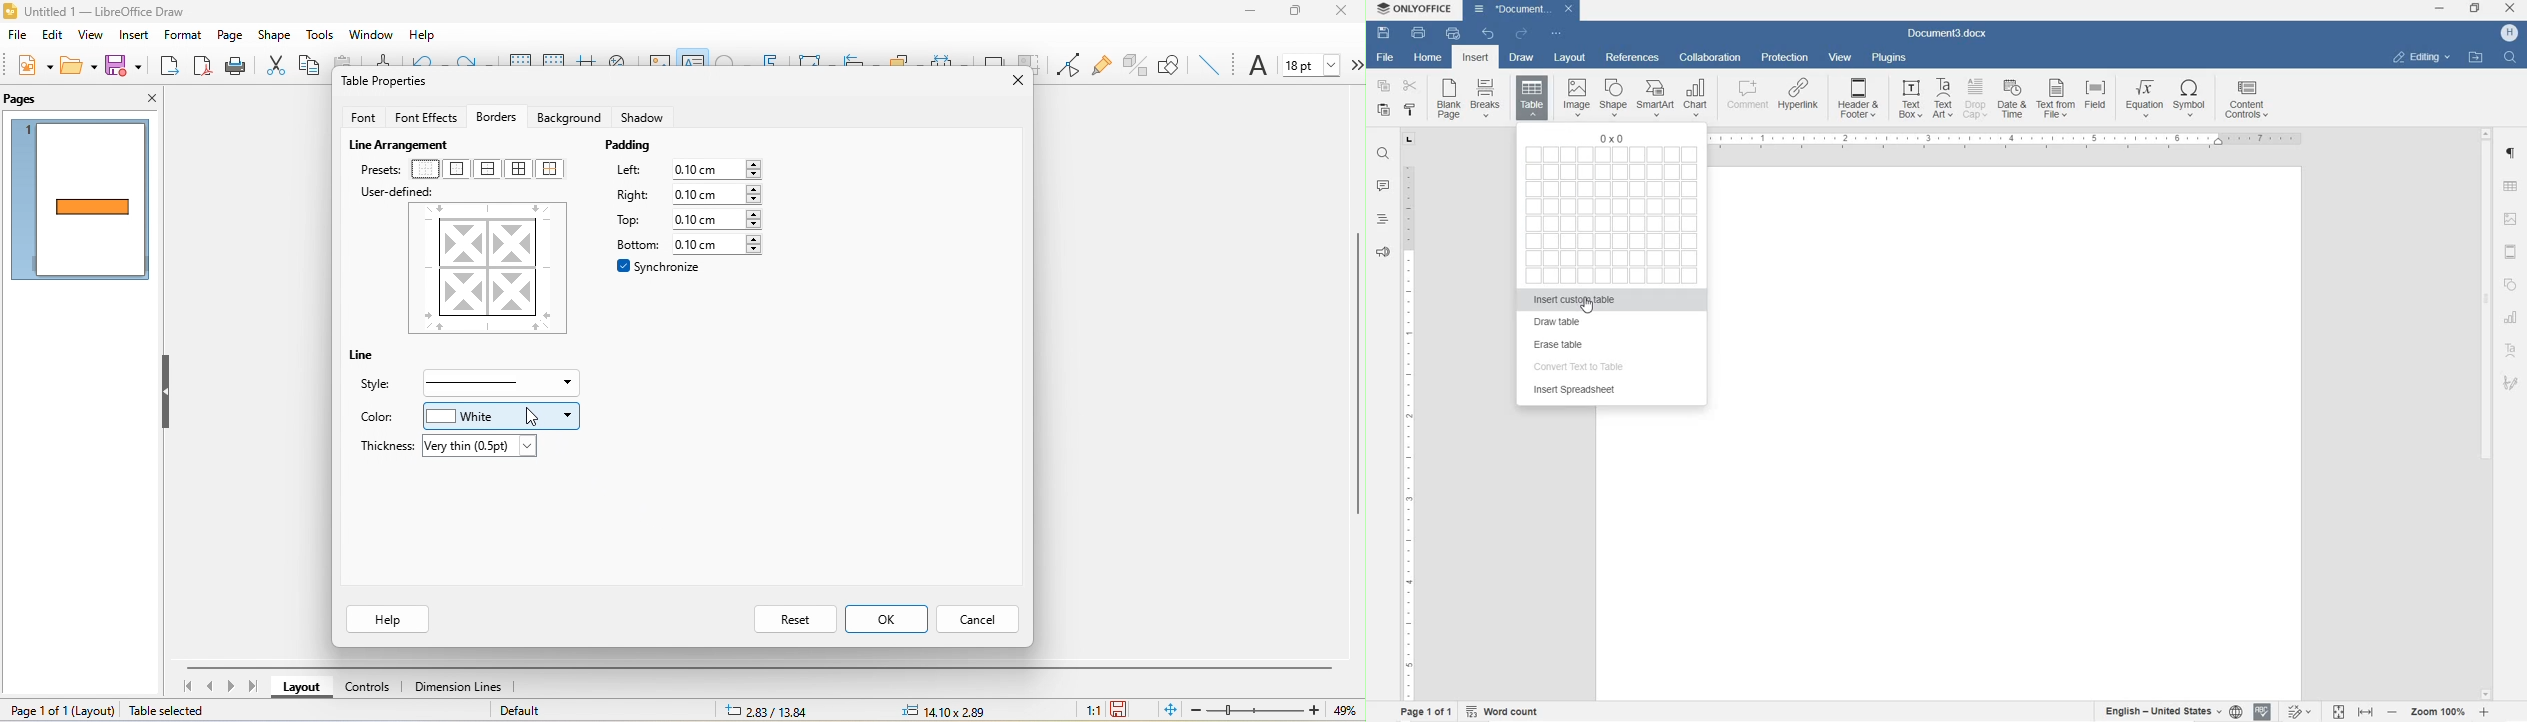 Image resolution: width=2548 pixels, height=728 pixels. Describe the element at coordinates (1603, 367) in the screenshot. I see `convert text to table` at that location.